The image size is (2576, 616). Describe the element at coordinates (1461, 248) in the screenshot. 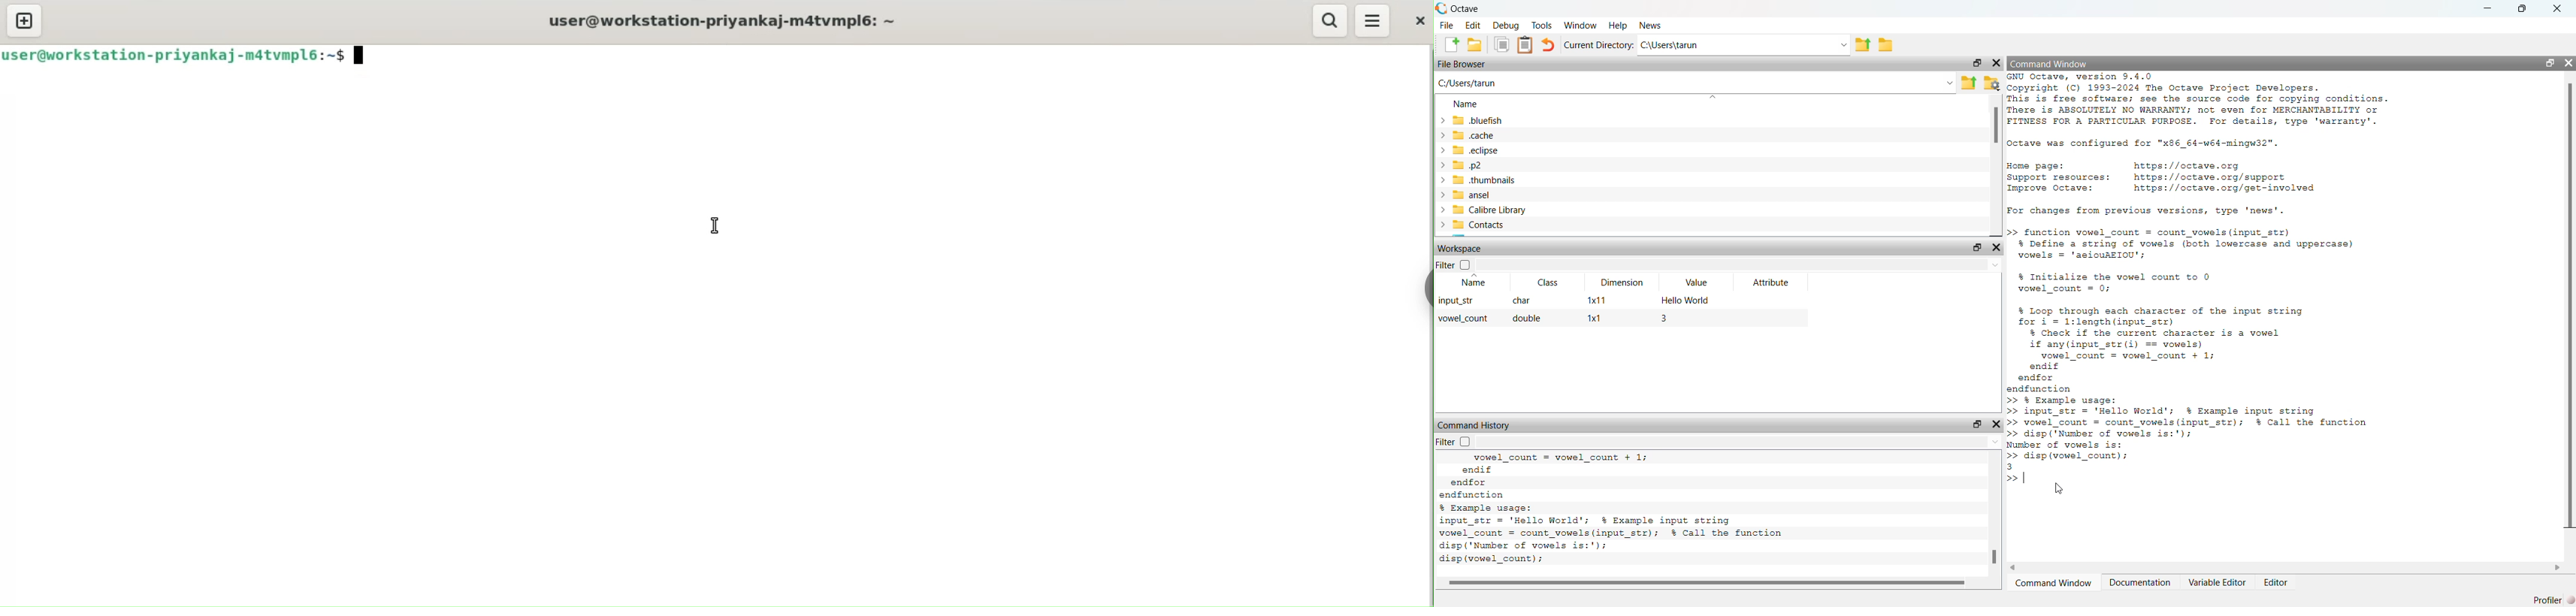

I see `Workspace` at that location.